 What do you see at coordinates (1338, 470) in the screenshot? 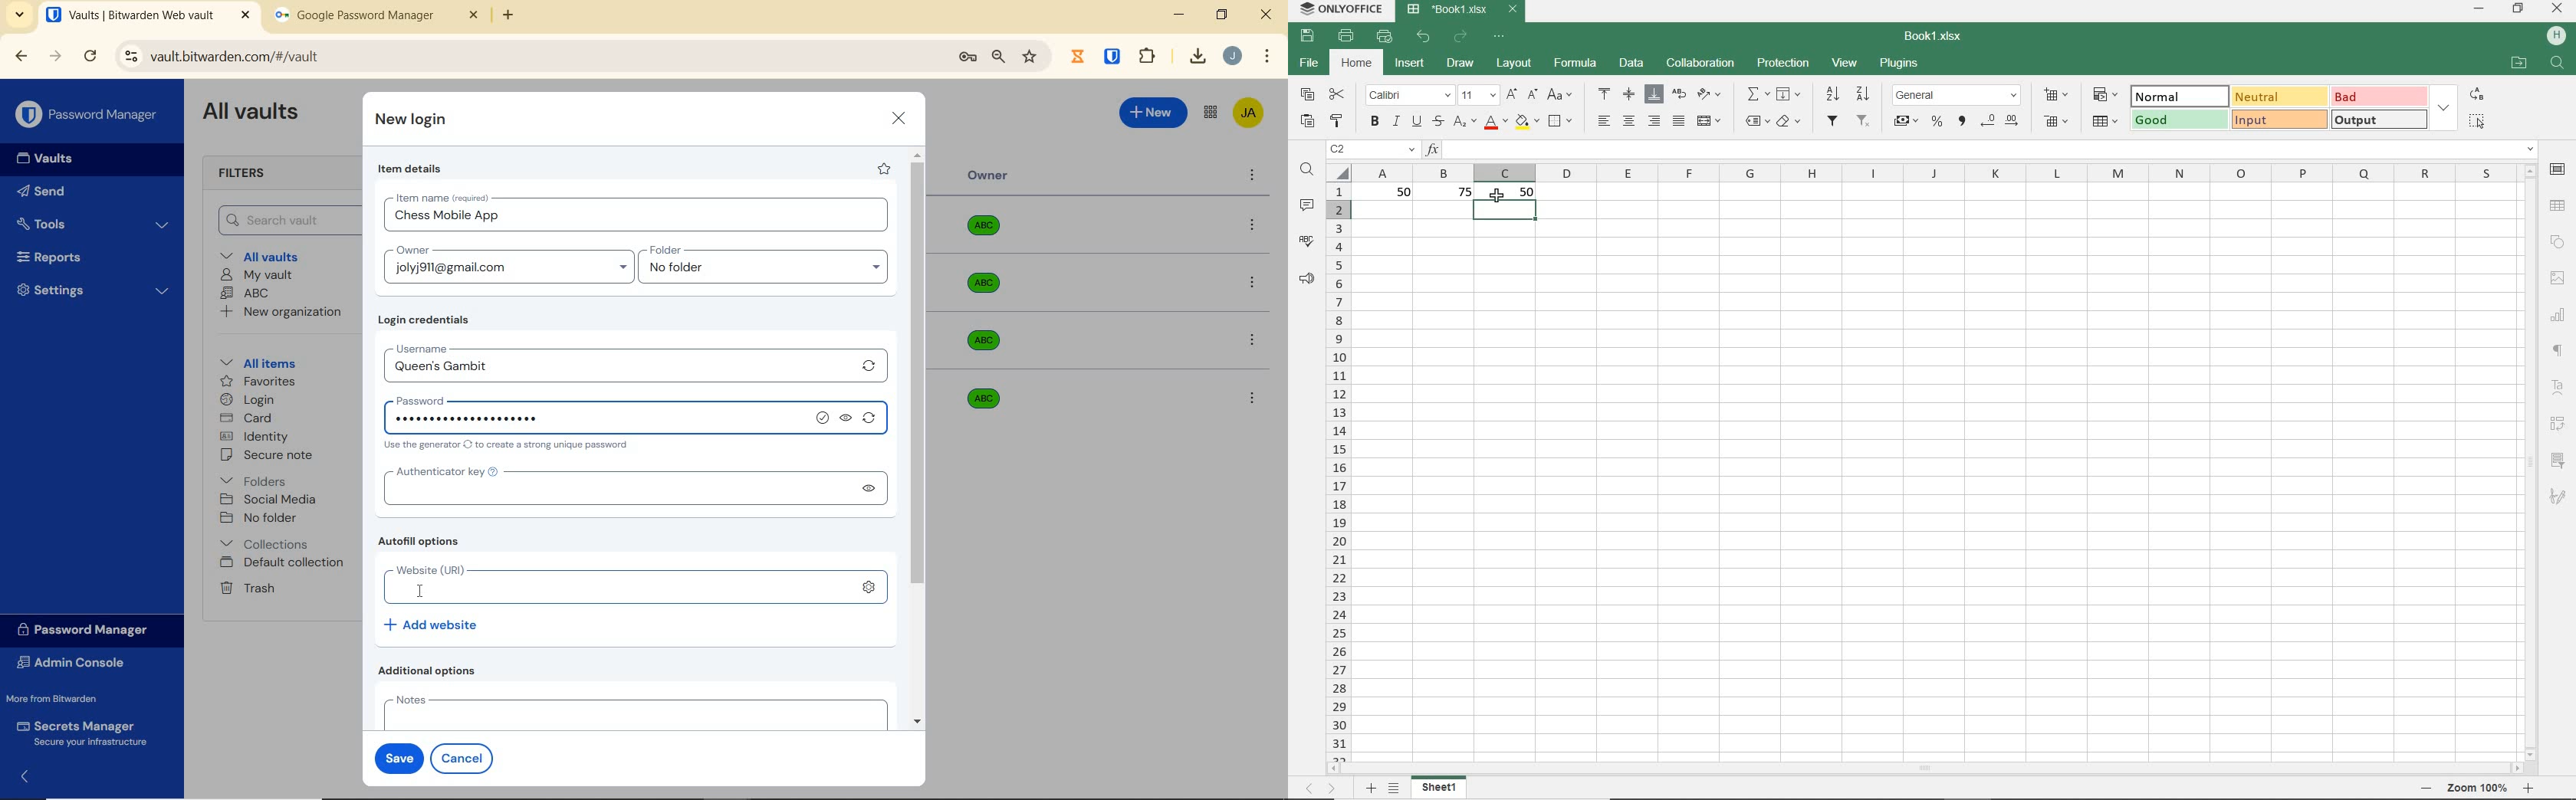
I see `rows` at bounding box center [1338, 470].